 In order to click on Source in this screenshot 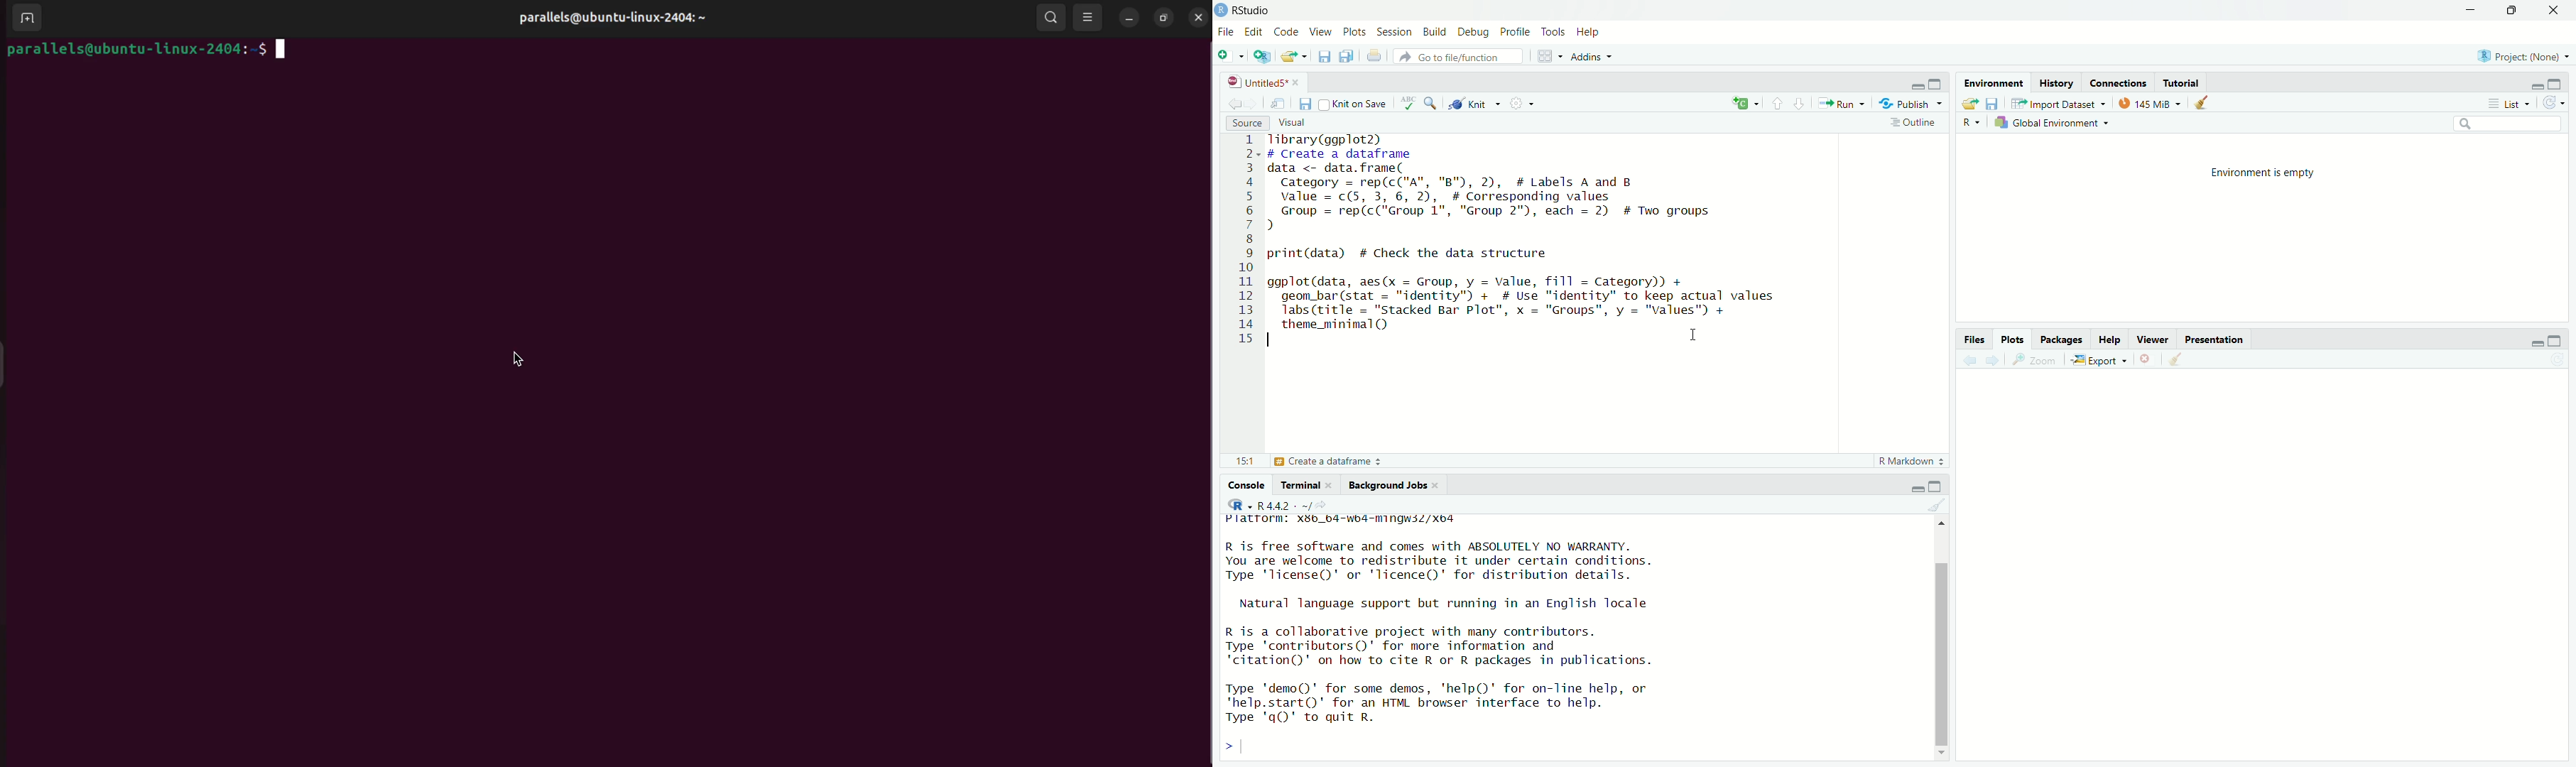, I will do `click(1246, 121)`.